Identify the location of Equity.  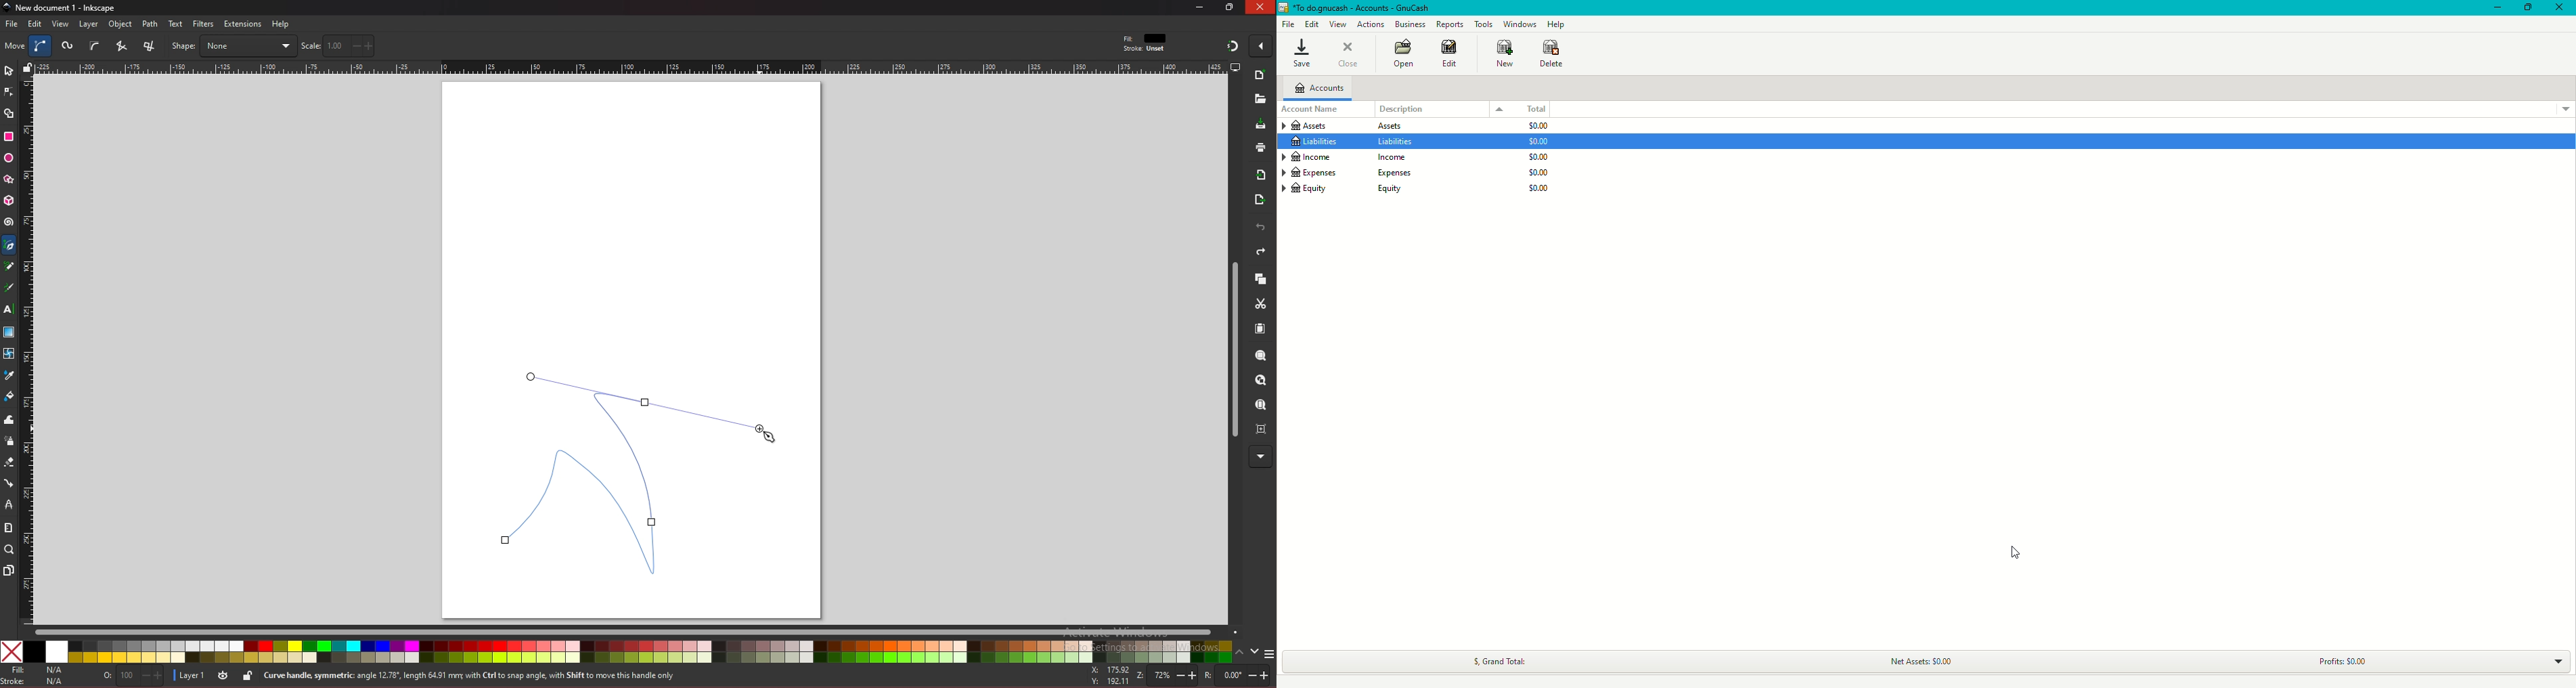
(1348, 191).